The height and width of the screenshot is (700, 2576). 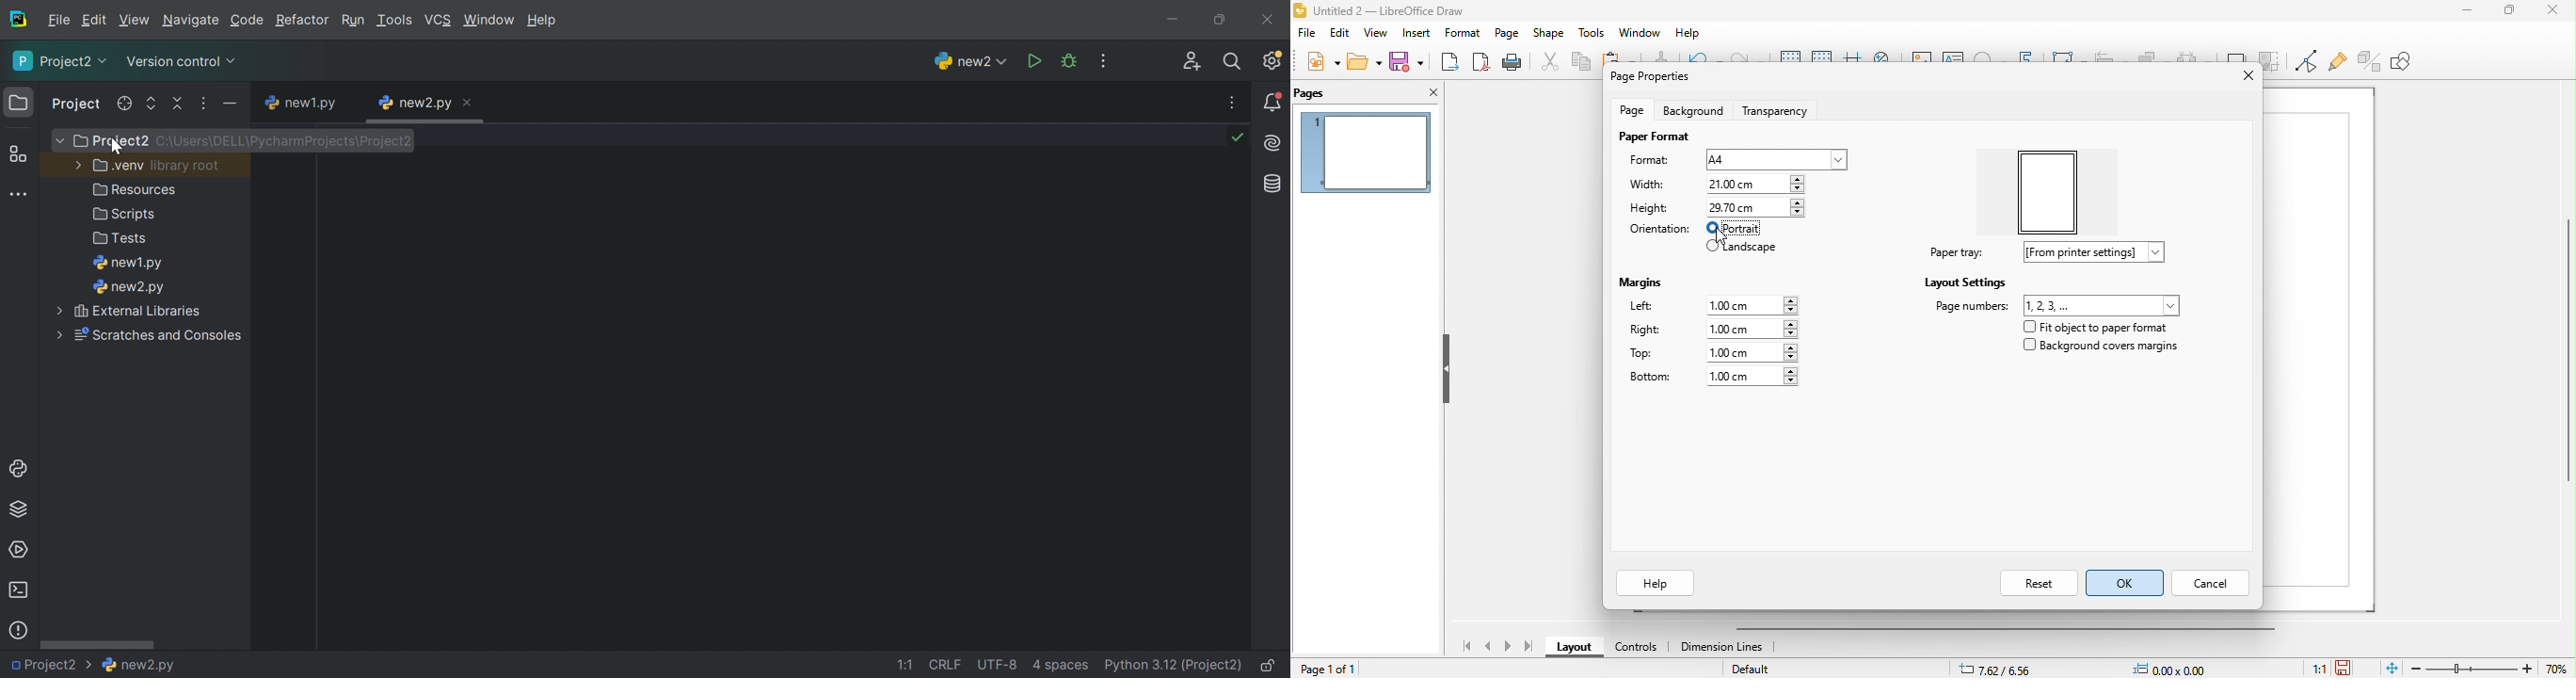 What do you see at coordinates (2125, 585) in the screenshot?
I see `ok` at bounding box center [2125, 585].